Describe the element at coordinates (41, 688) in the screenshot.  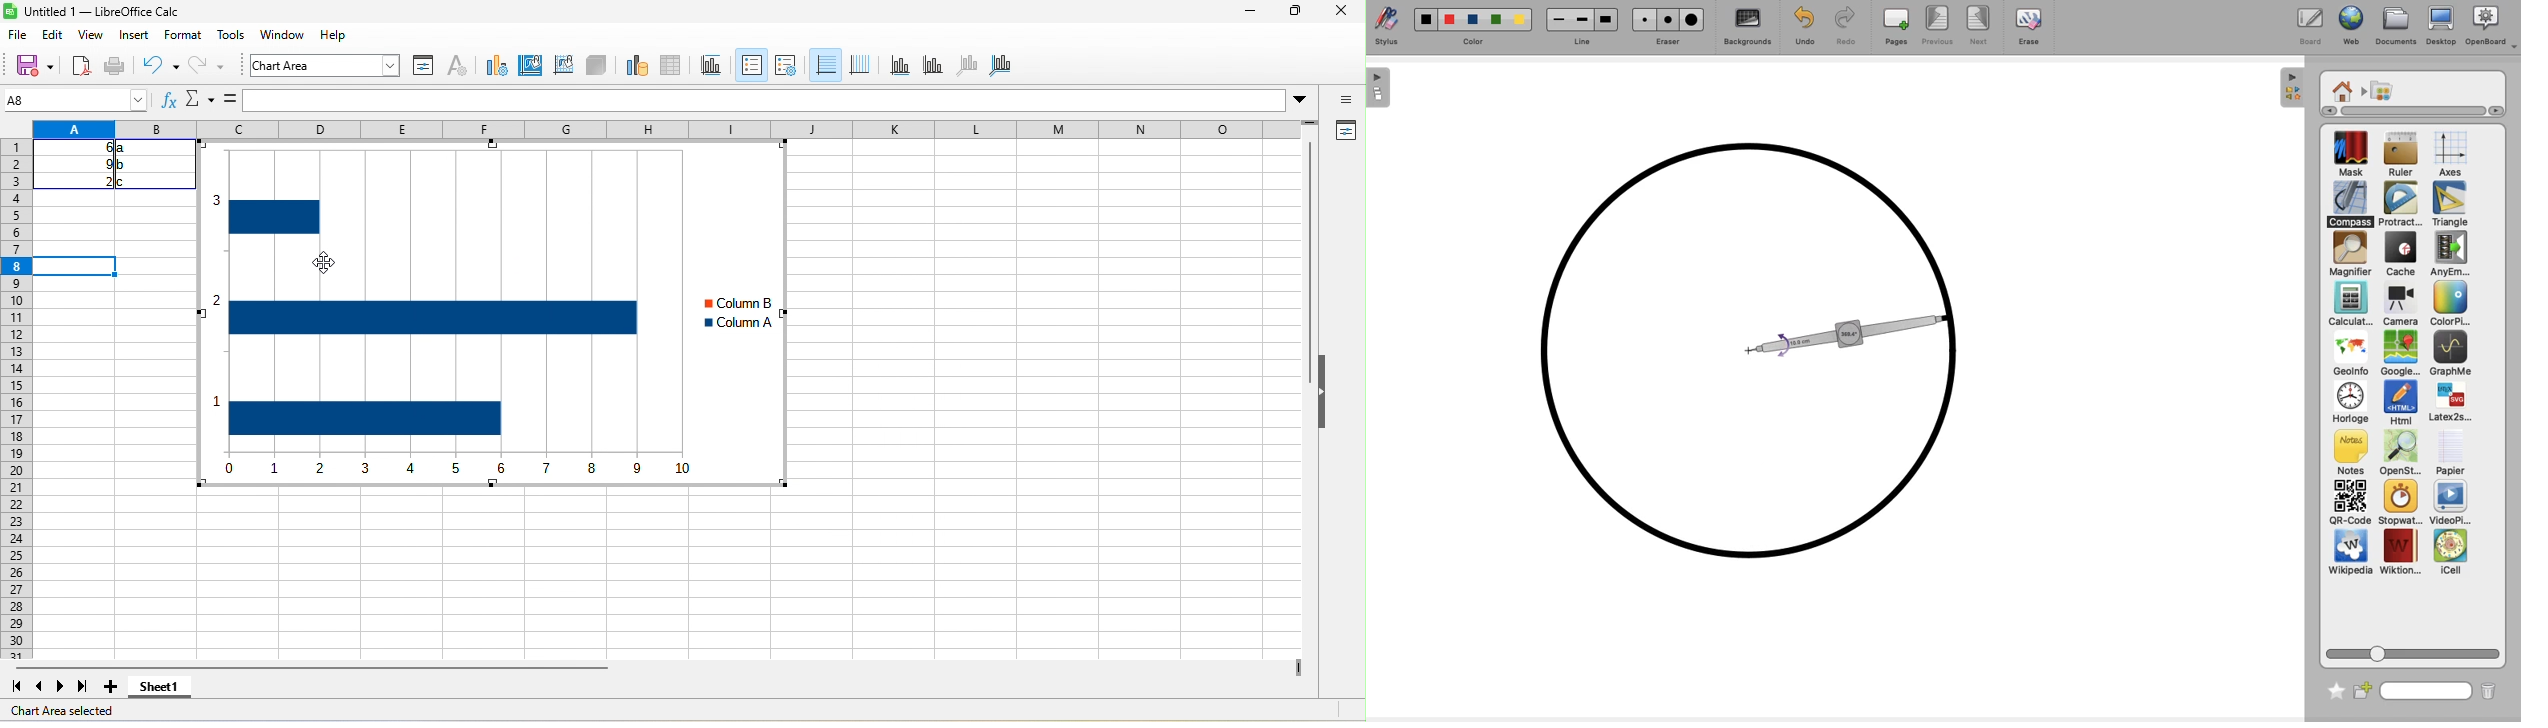
I see `previous sheet` at that location.